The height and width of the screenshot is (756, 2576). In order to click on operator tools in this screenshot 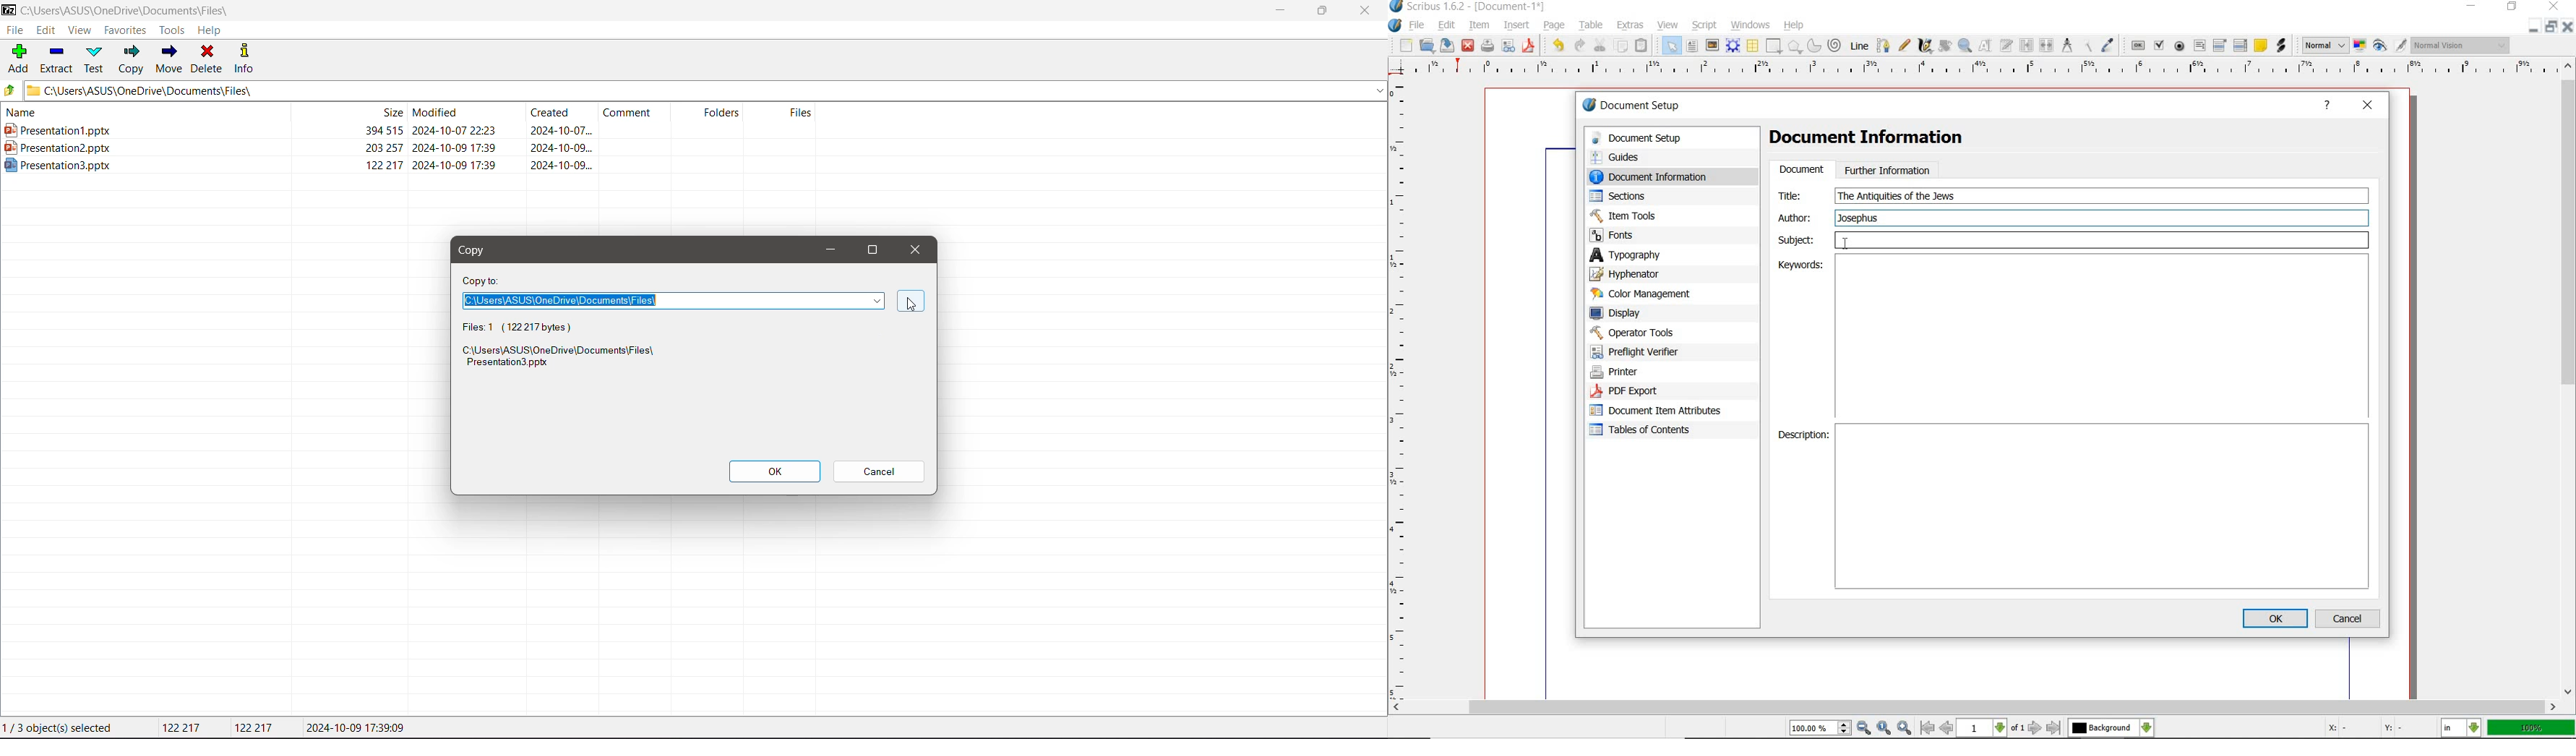, I will do `click(1652, 333)`.